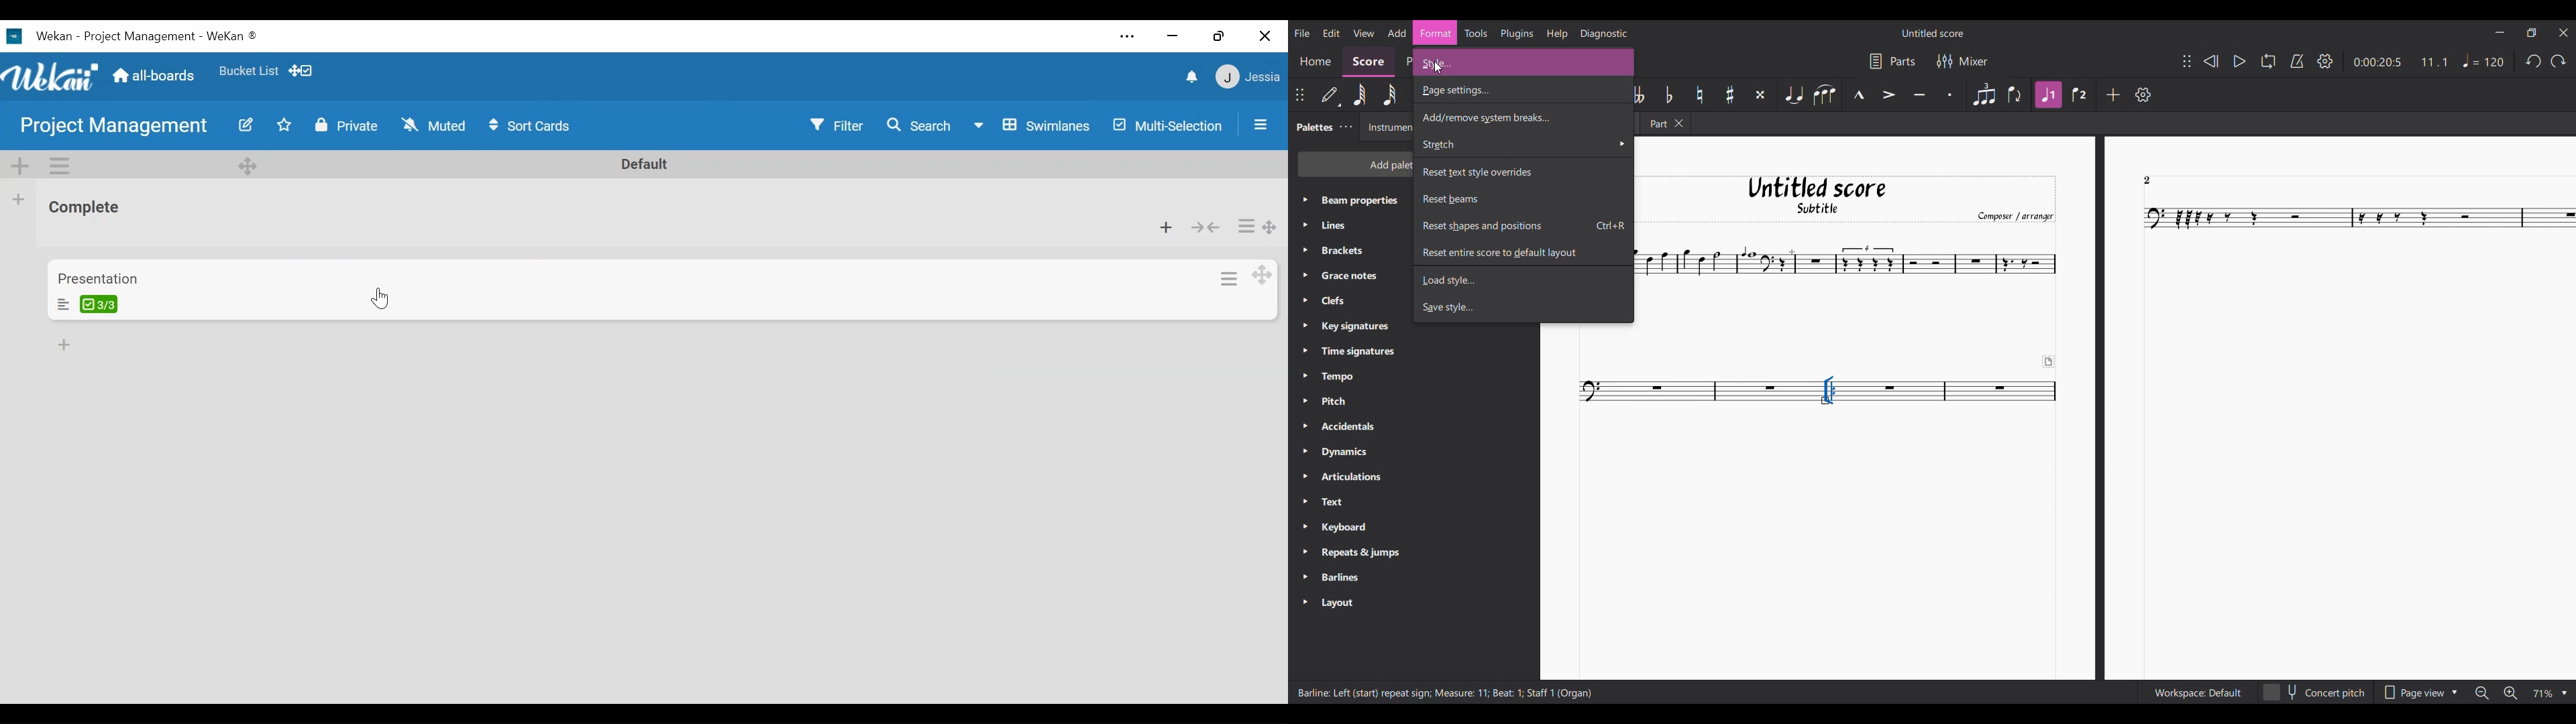  What do you see at coordinates (1558, 34) in the screenshot?
I see `Help menu` at bounding box center [1558, 34].